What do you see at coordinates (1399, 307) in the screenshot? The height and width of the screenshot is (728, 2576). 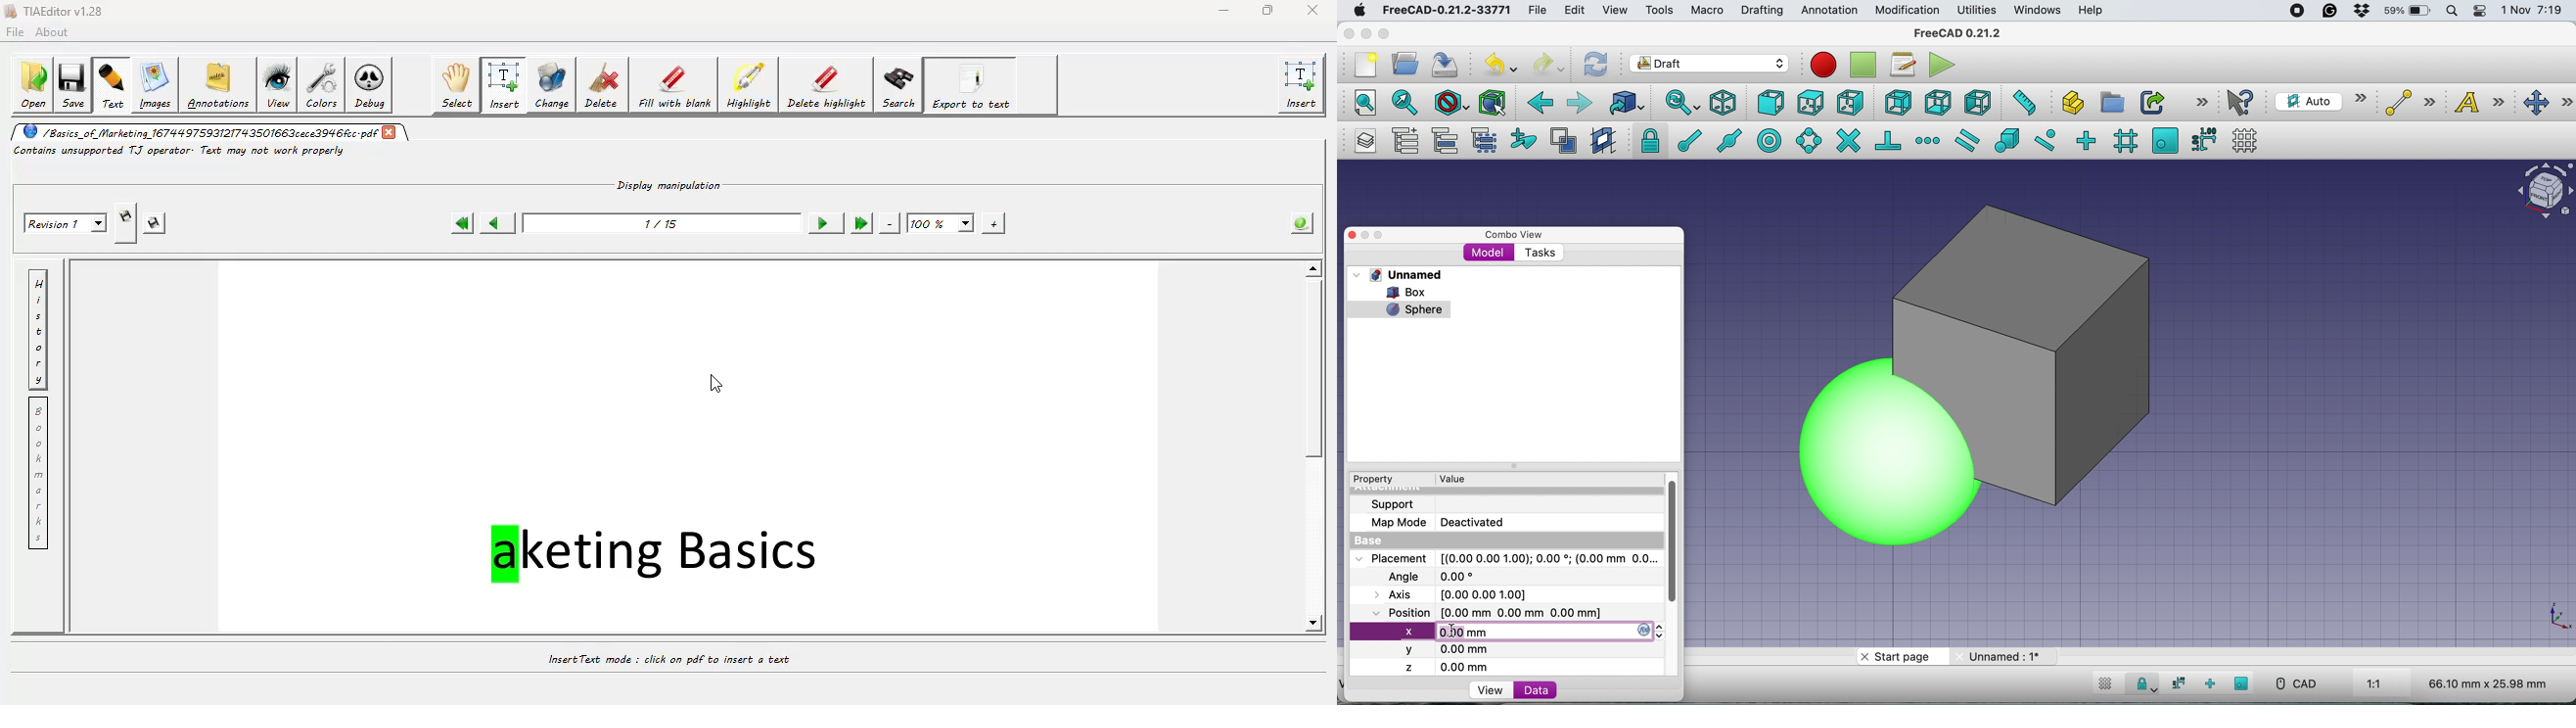 I see `sphere selected` at bounding box center [1399, 307].